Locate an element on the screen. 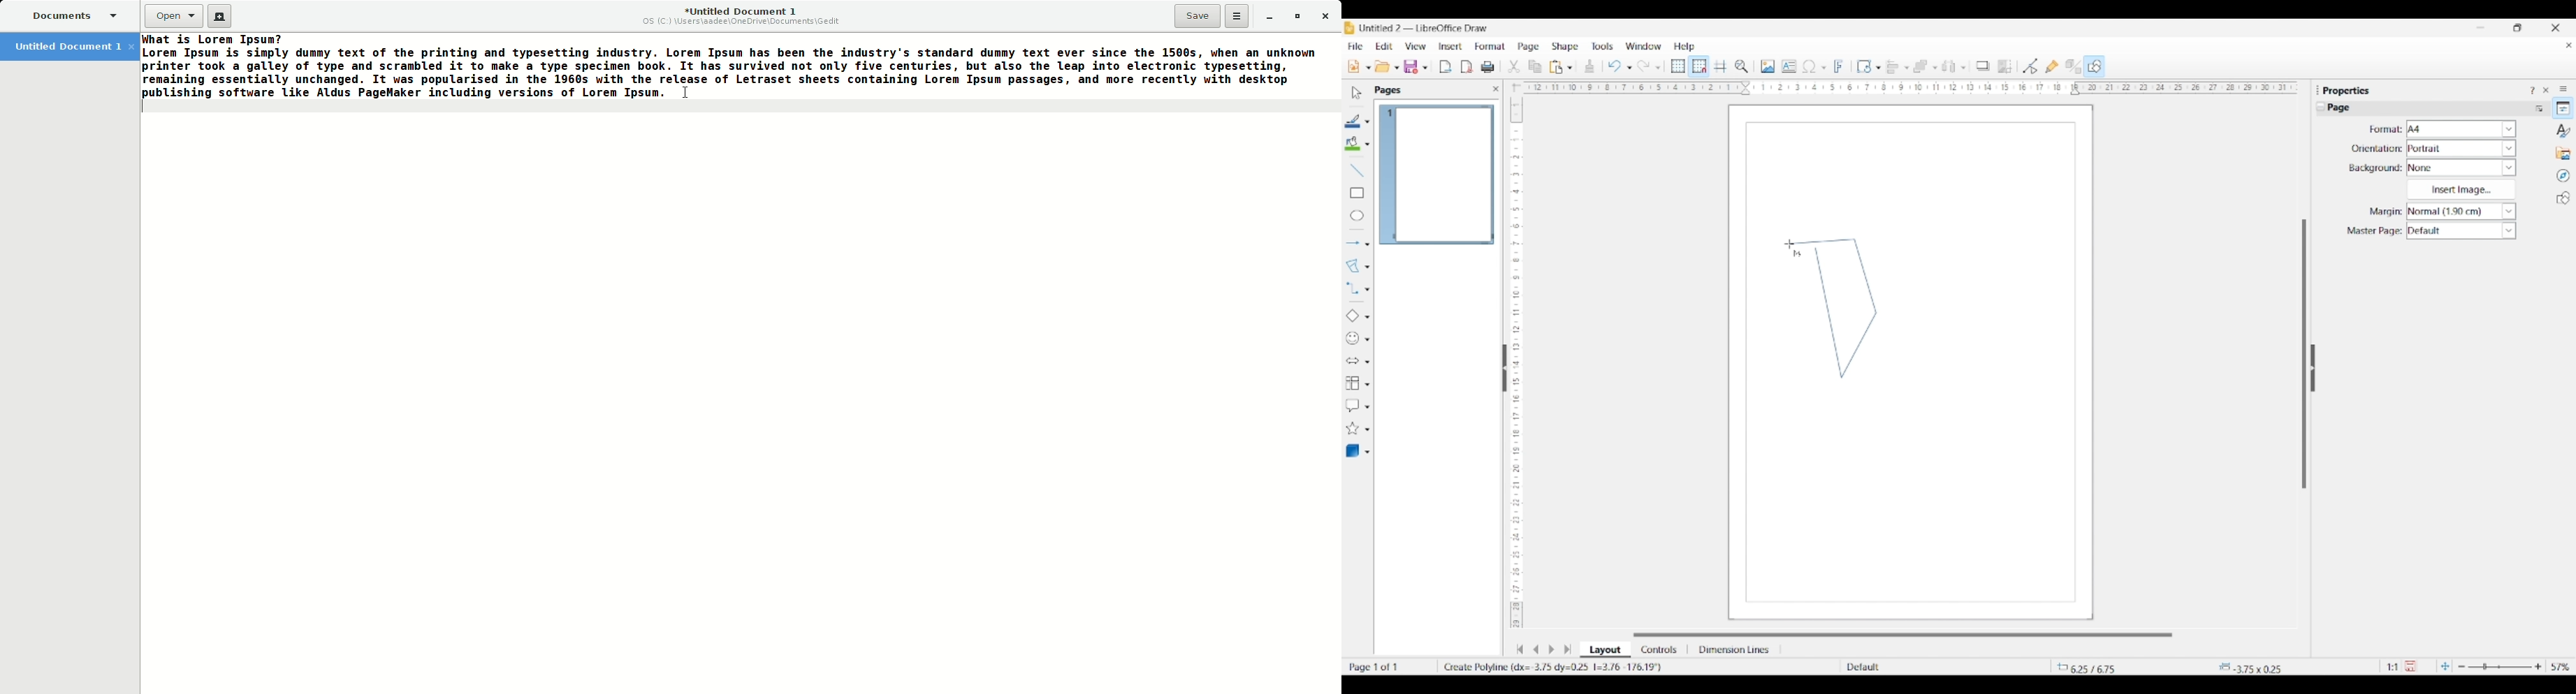 The height and width of the screenshot is (700, 2576). New document format options is located at coordinates (1368, 67).